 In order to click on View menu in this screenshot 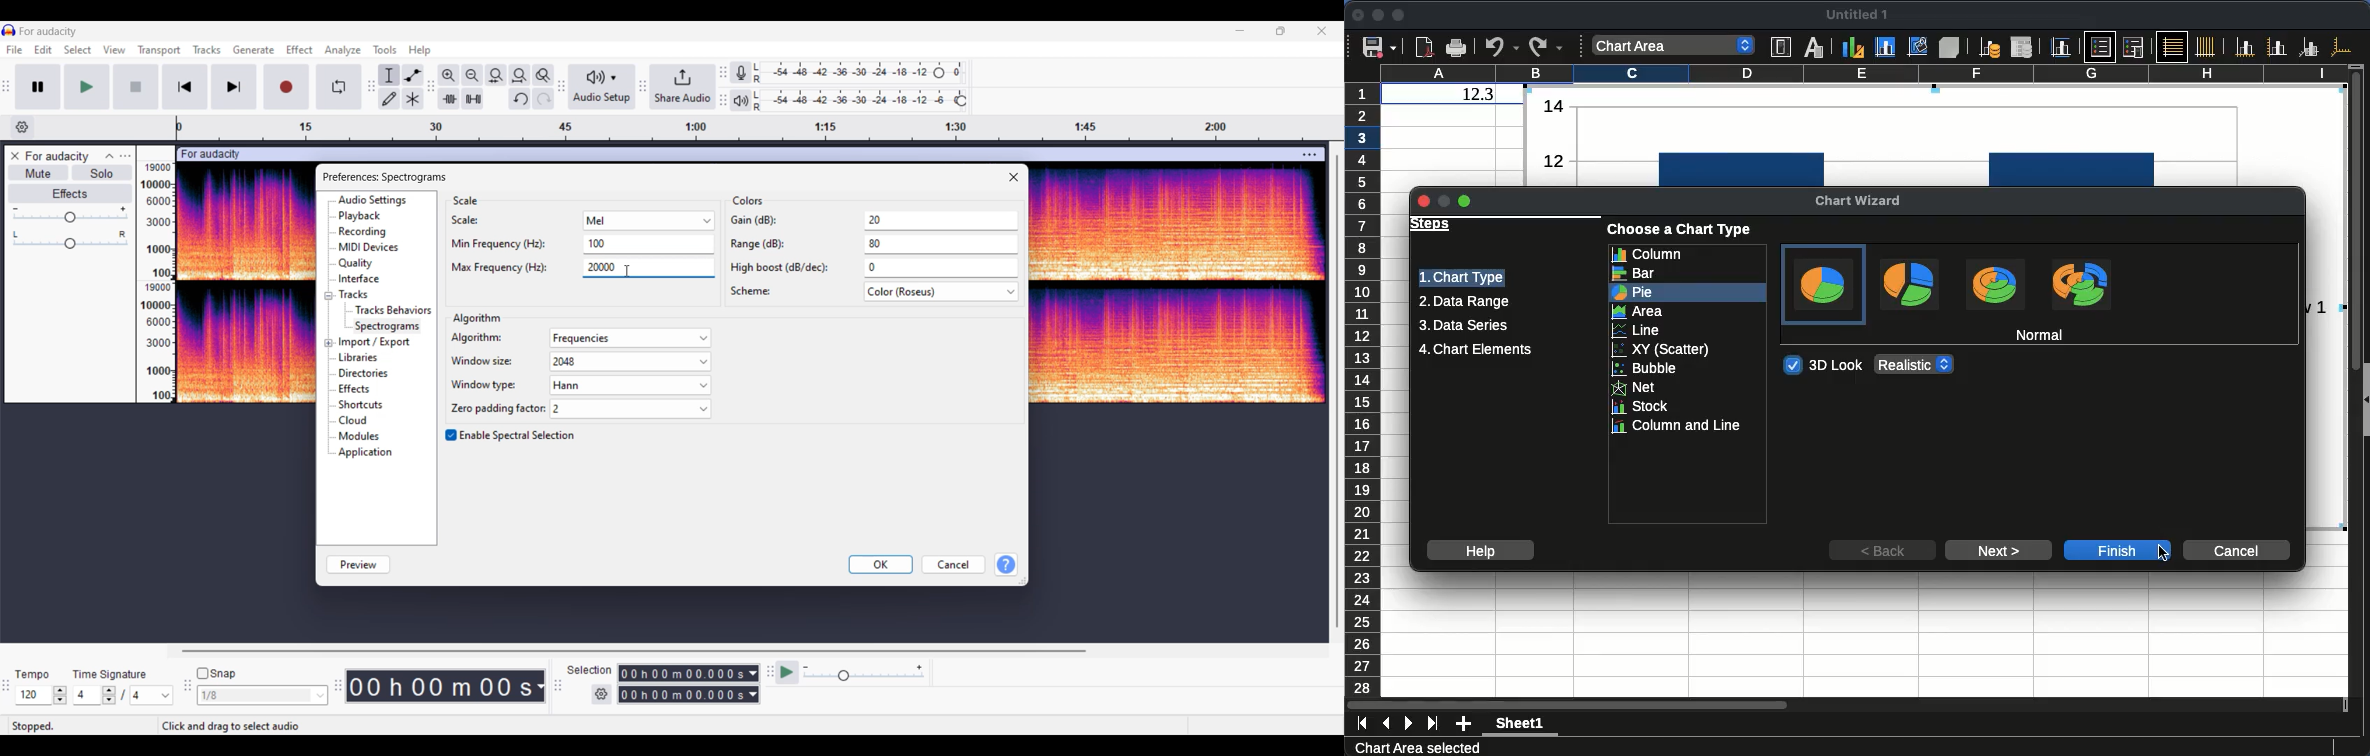, I will do `click(116, 51)`.